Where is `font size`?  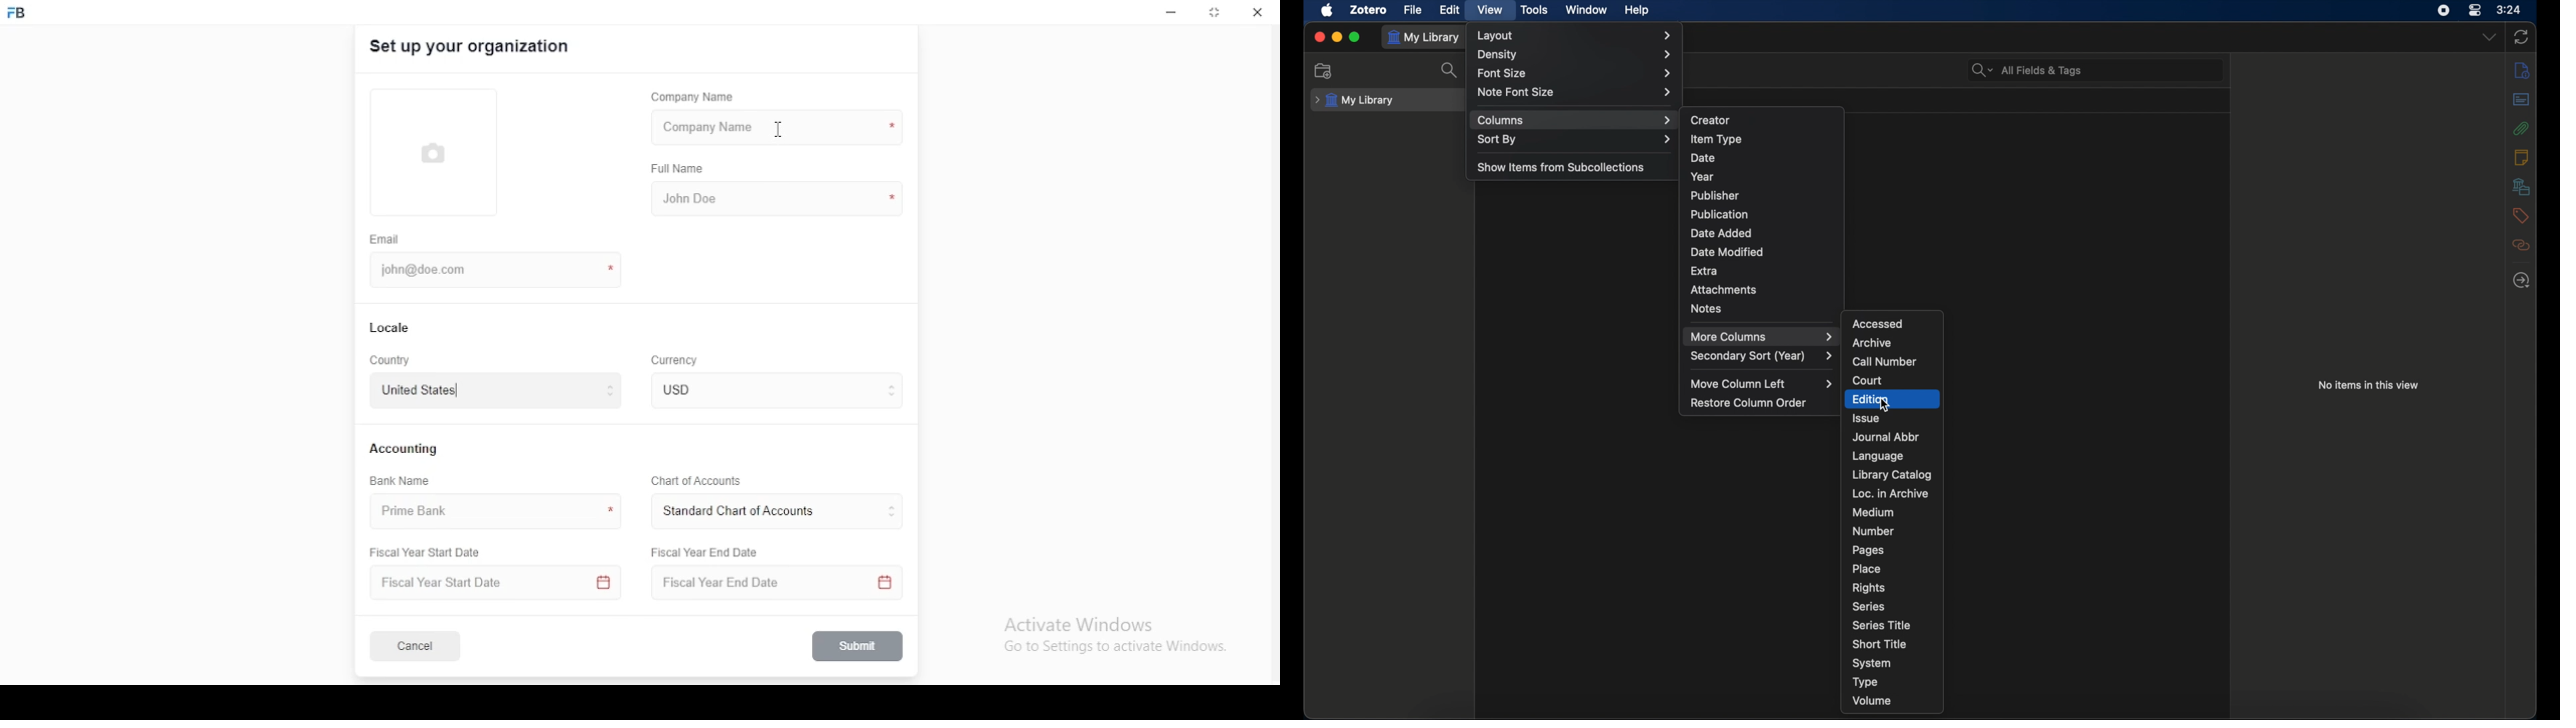
font size is located at coordinates (1577, 74).